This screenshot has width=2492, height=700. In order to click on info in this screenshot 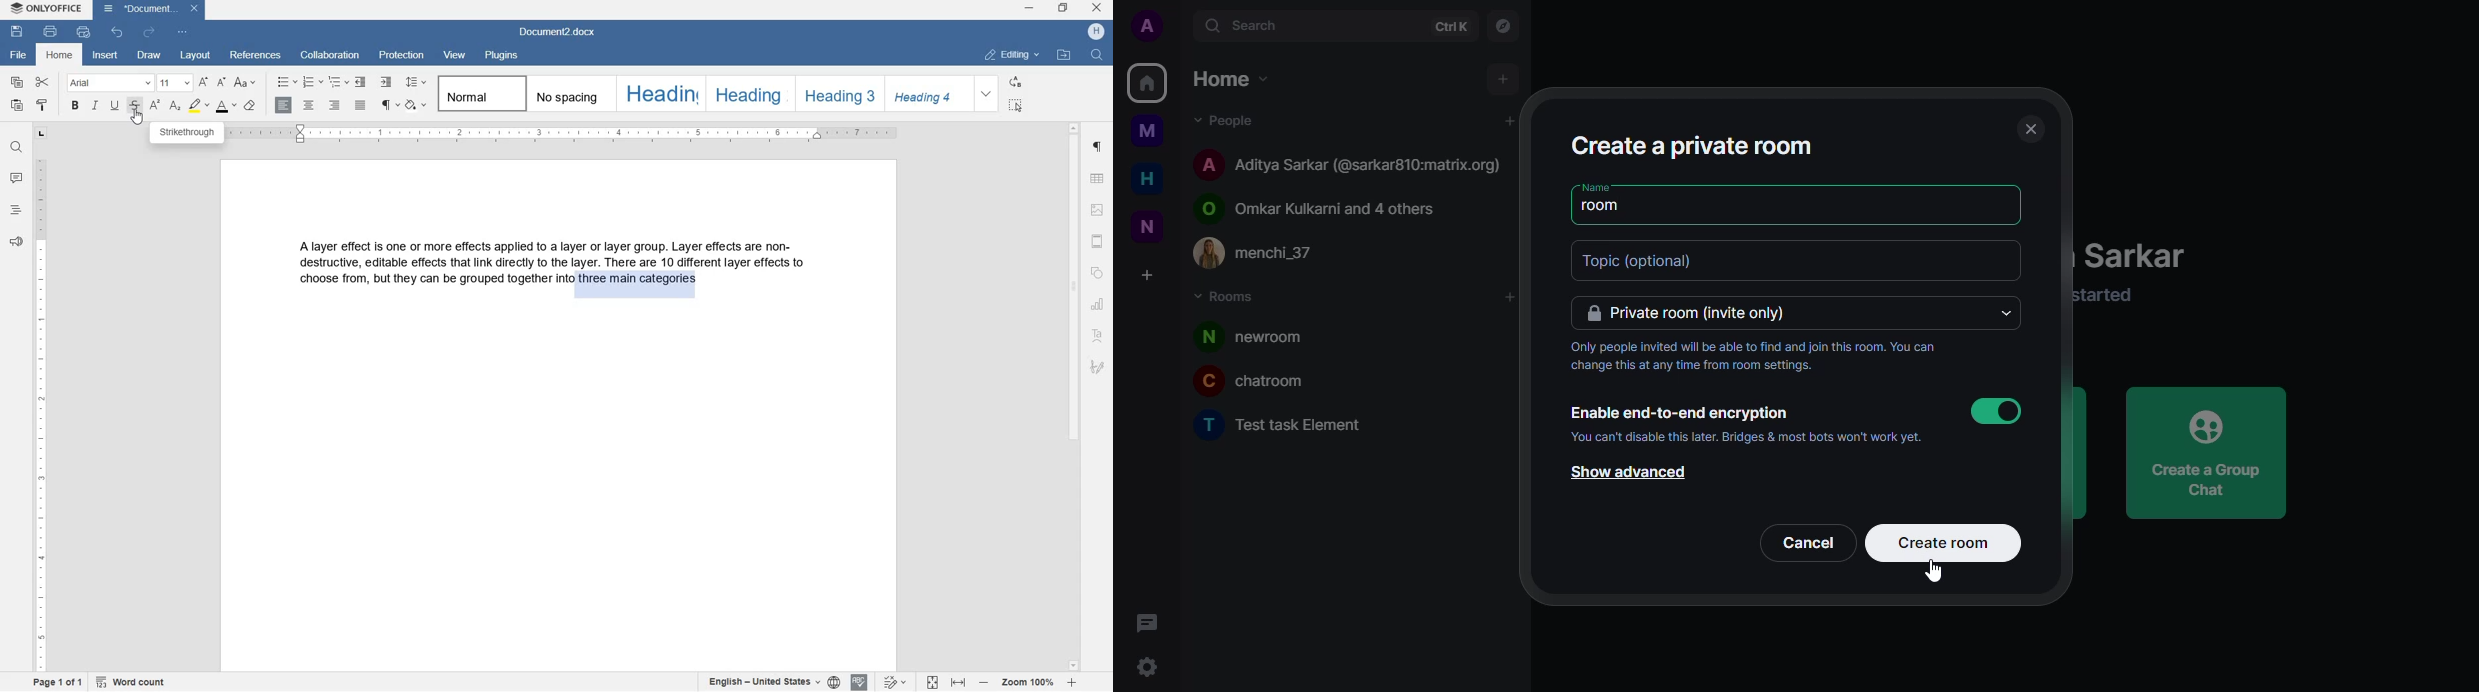, I will do `click(2122, 297)`.